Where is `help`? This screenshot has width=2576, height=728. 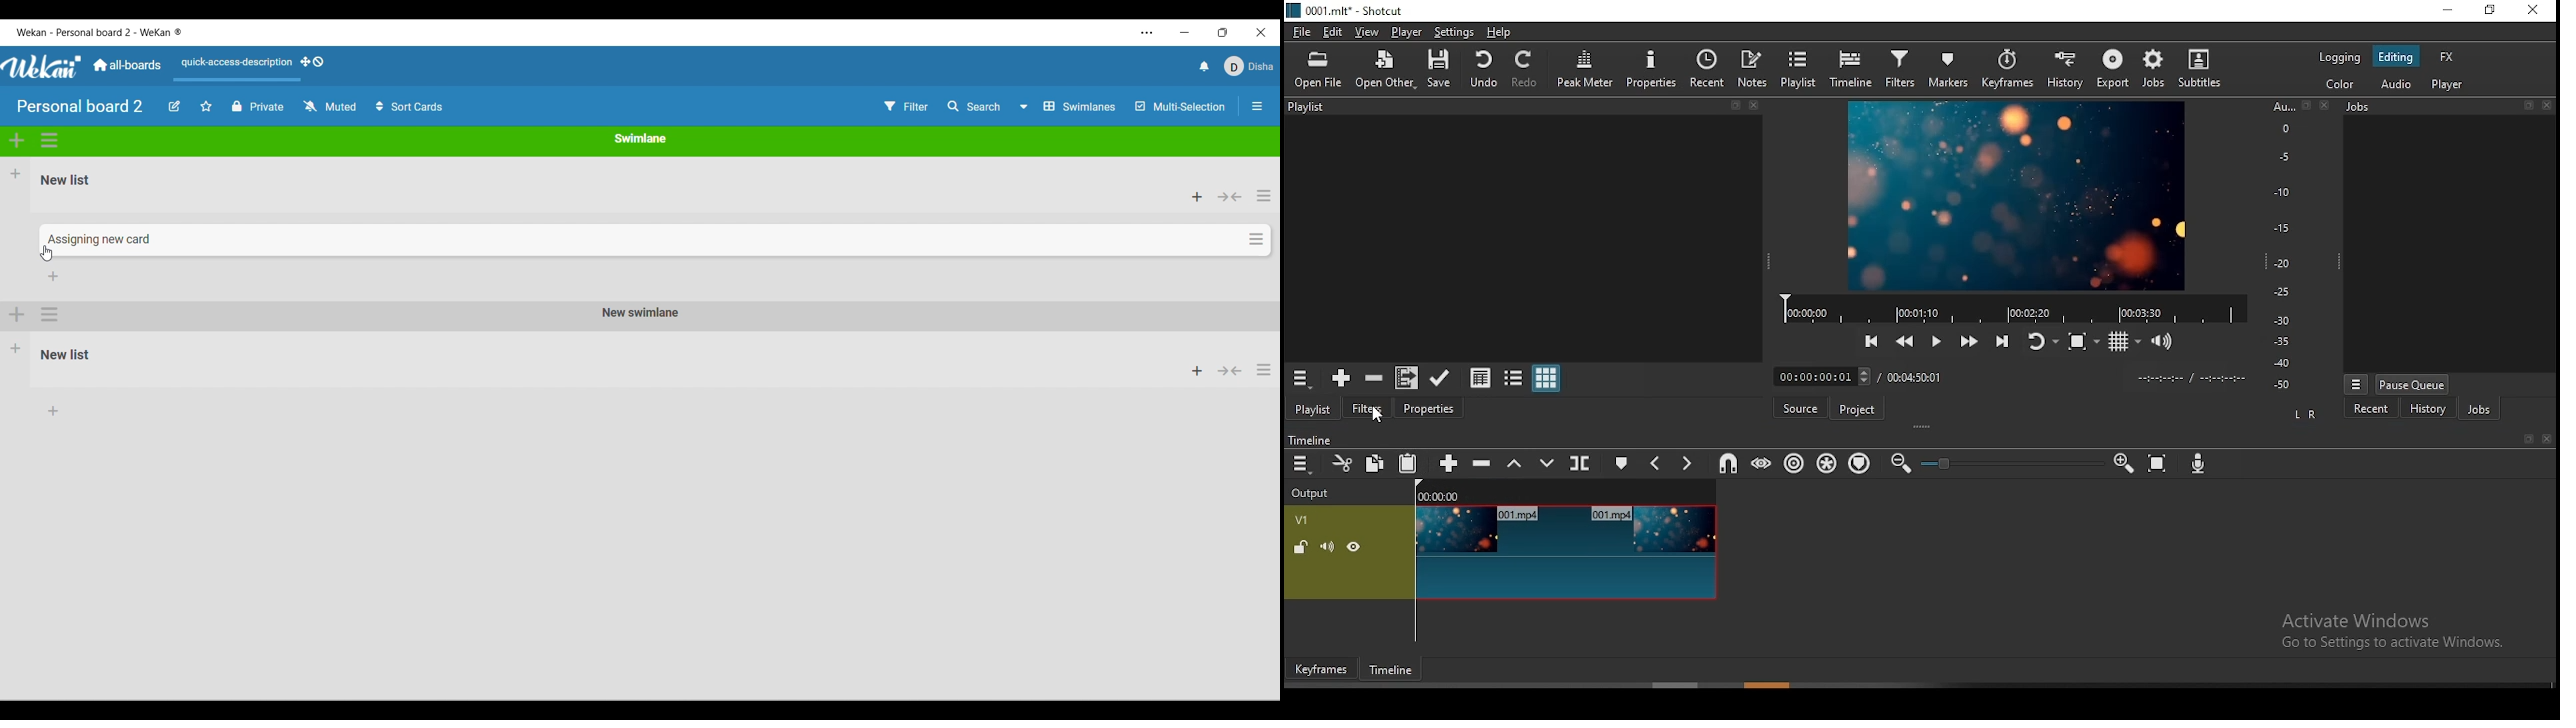 help is located at coordinates (1504, 32).